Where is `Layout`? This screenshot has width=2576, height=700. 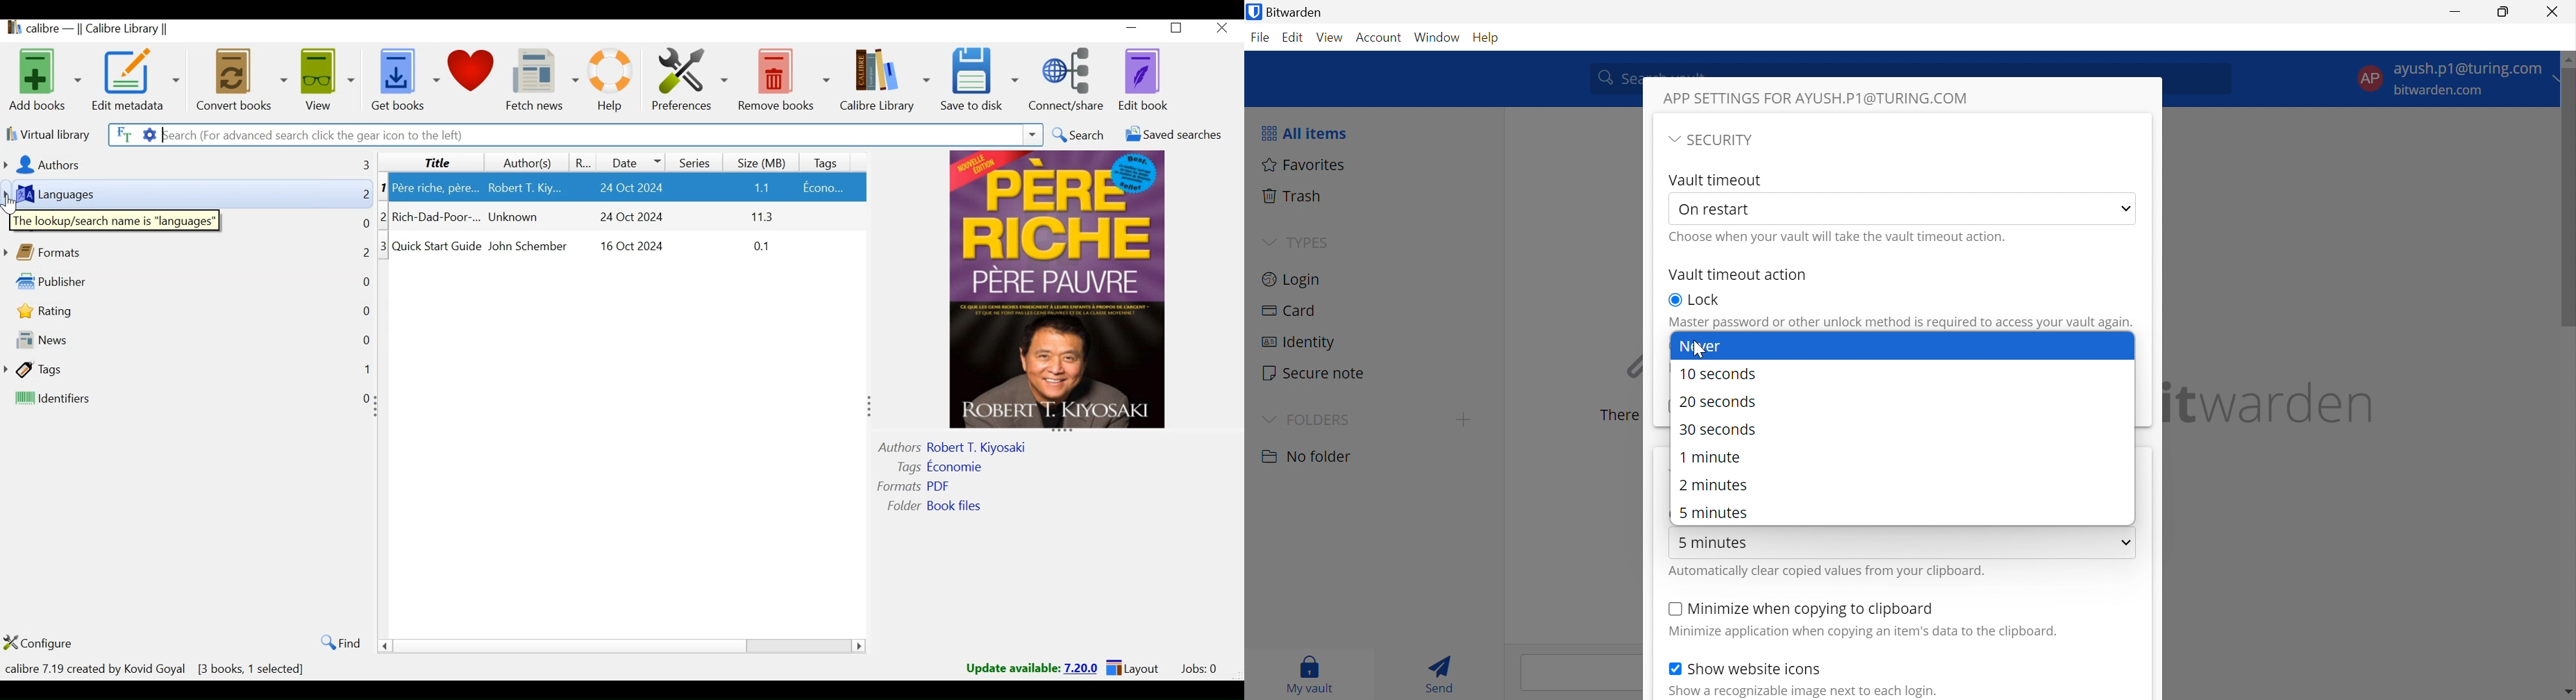 Layout is located at coordinates (1132, 669).